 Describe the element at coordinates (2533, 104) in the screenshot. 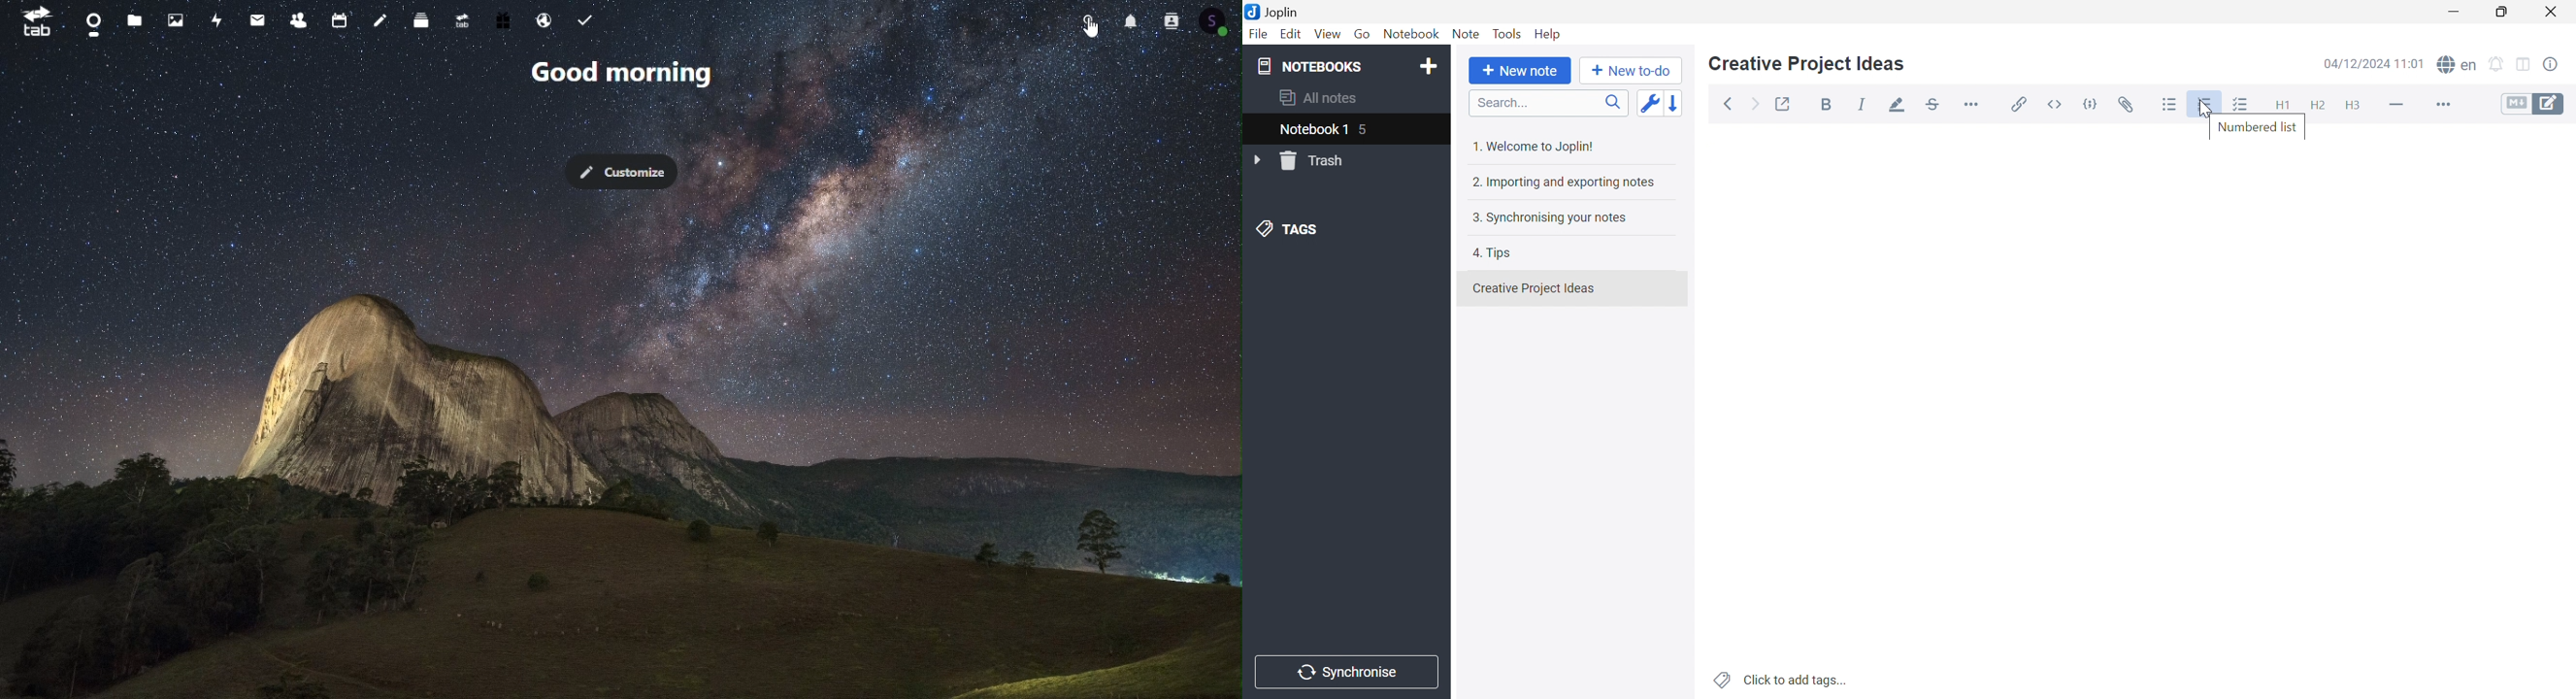

I see `Toggle editors` at that location.